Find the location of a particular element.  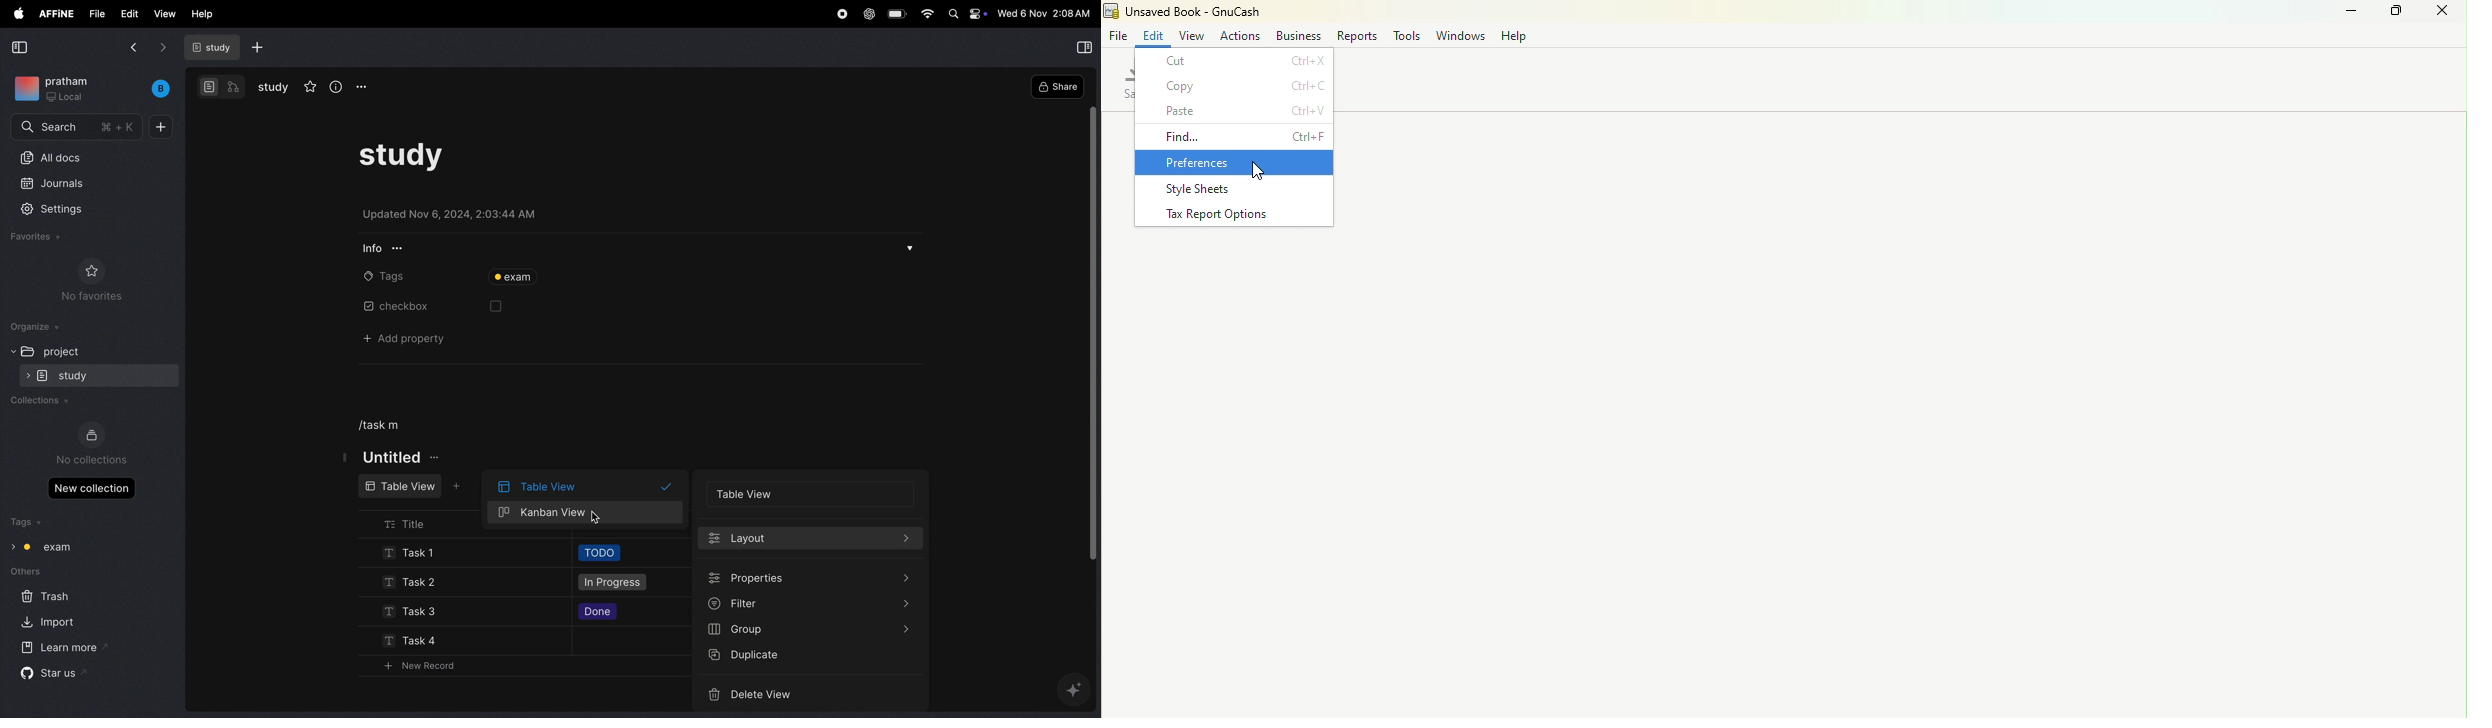

new record is located at coordinates (416, 667).